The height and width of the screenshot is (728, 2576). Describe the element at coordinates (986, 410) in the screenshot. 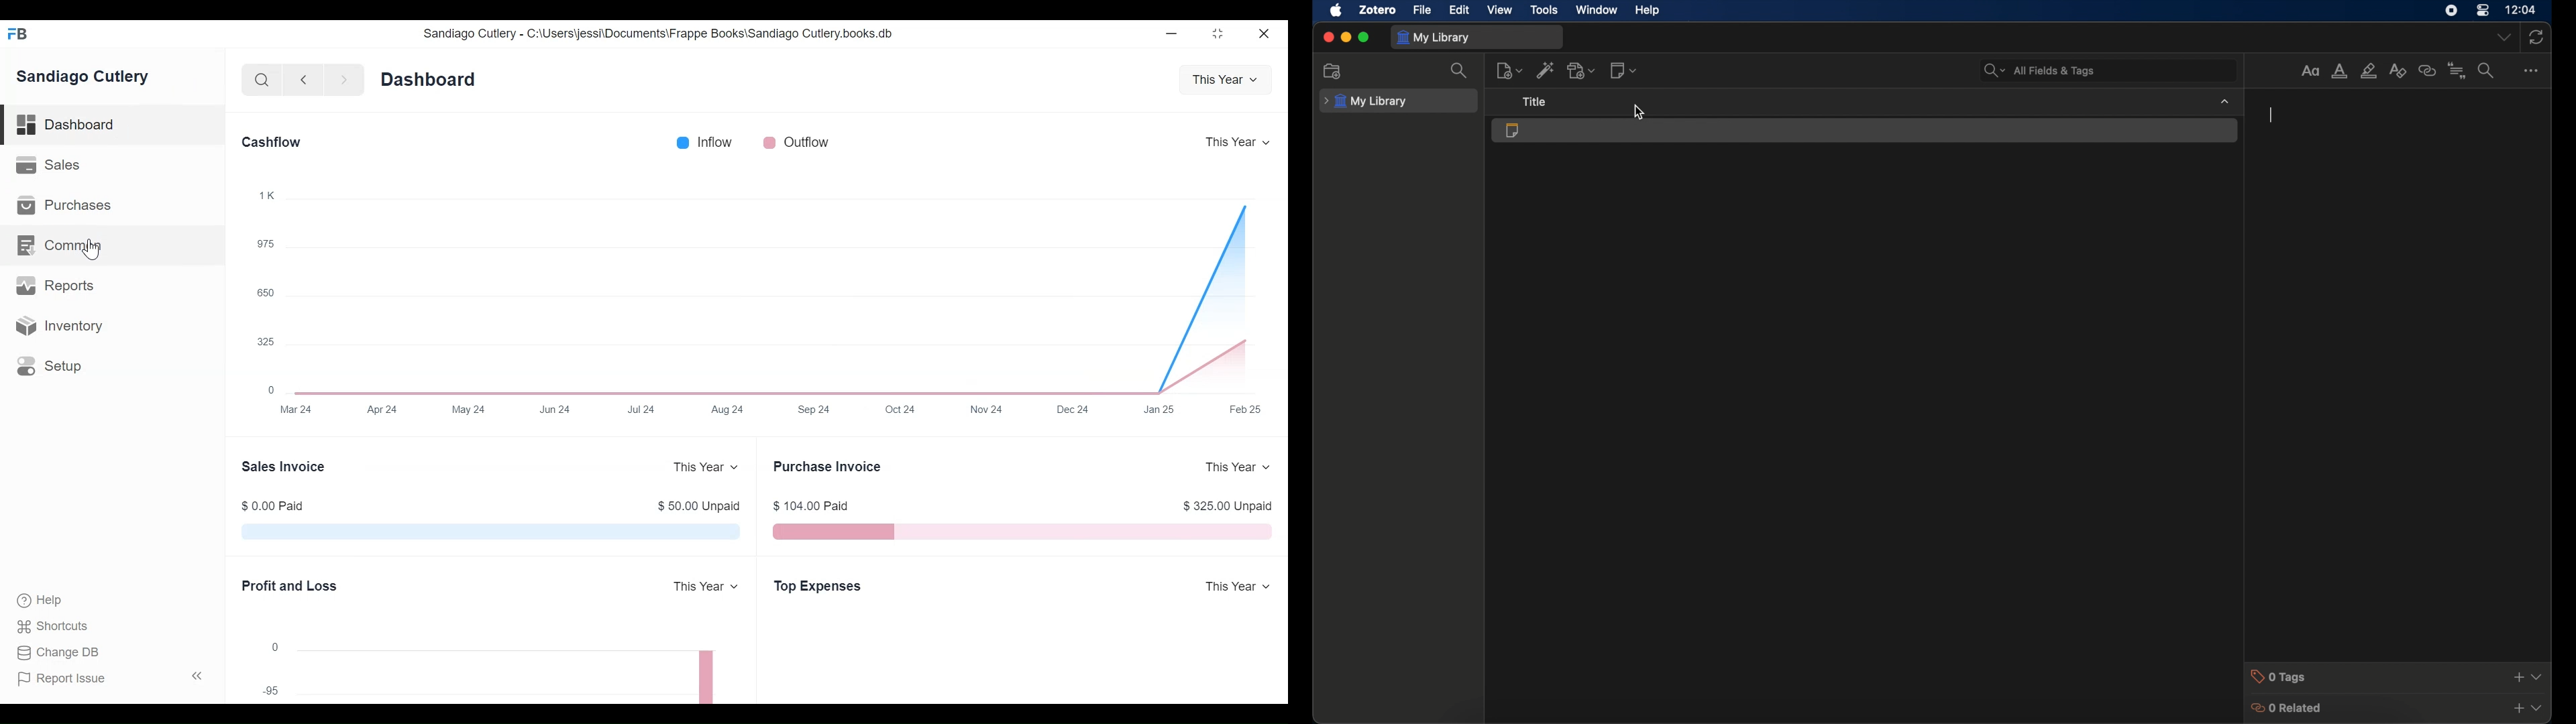

I see `Nov 24` at that location.